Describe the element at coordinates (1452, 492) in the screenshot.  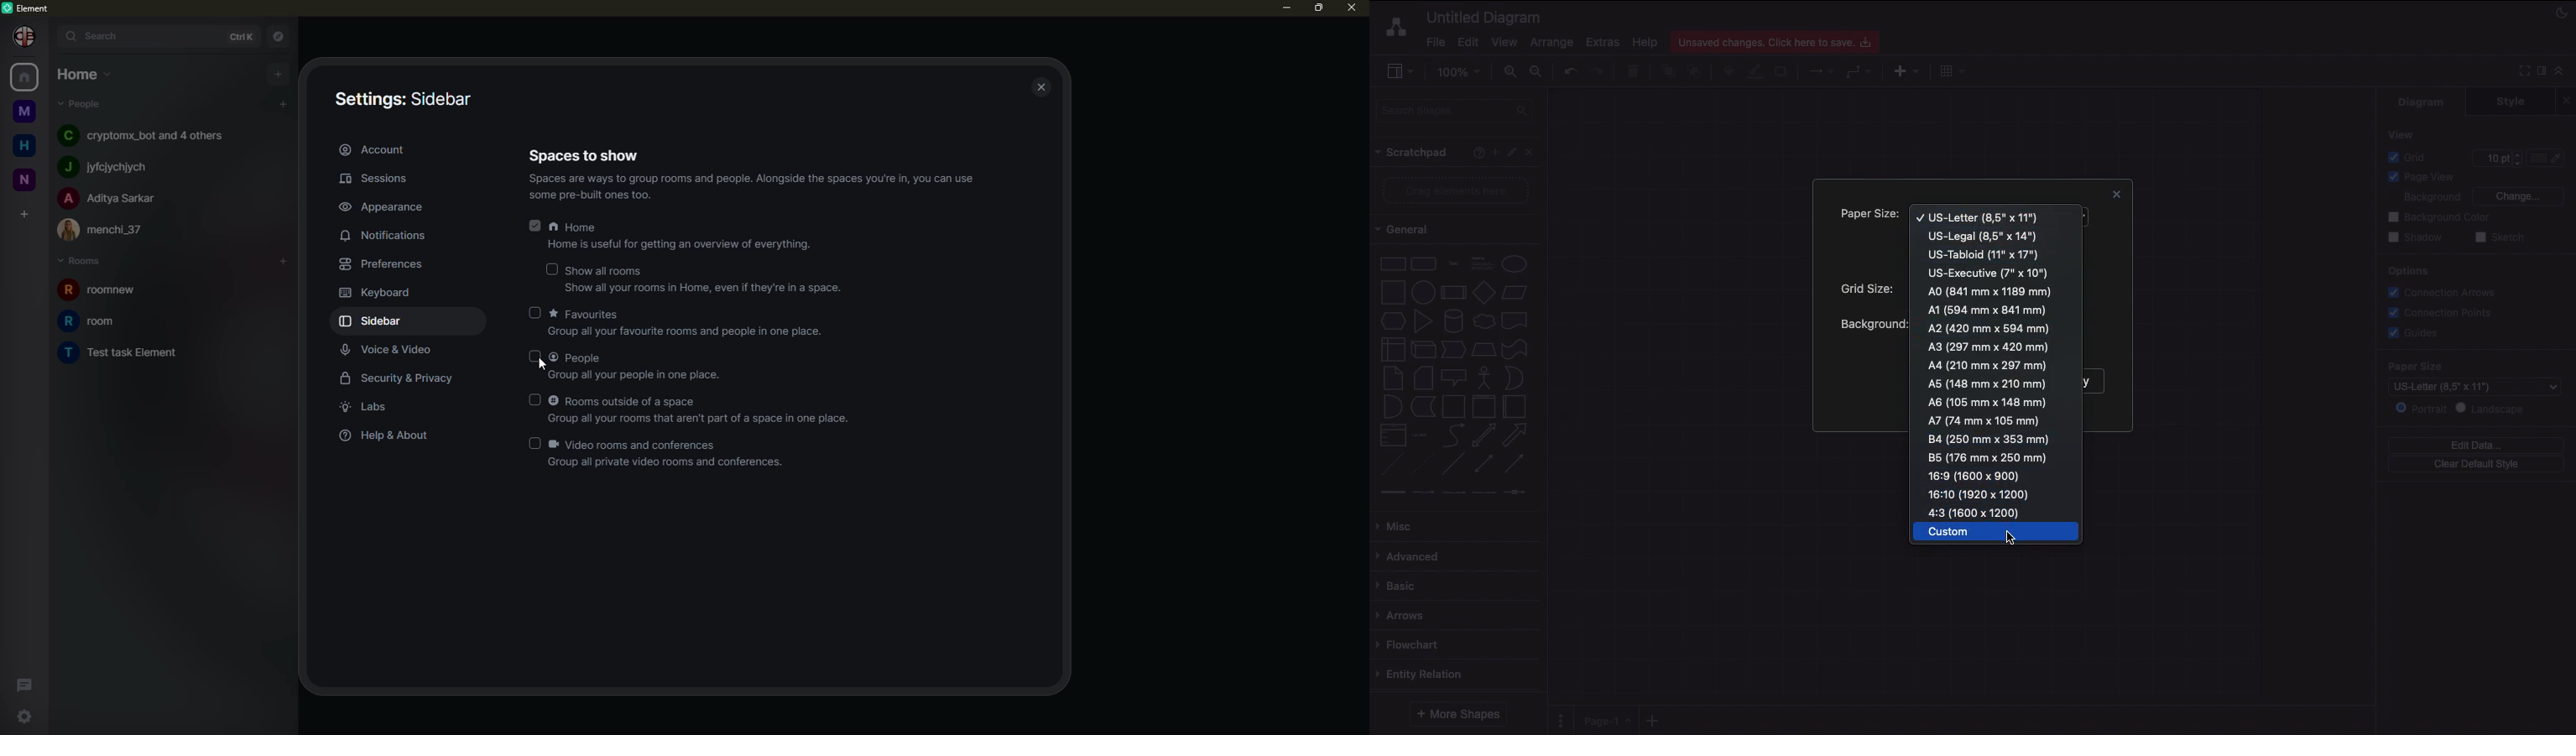
I see `connector 3` at that location.